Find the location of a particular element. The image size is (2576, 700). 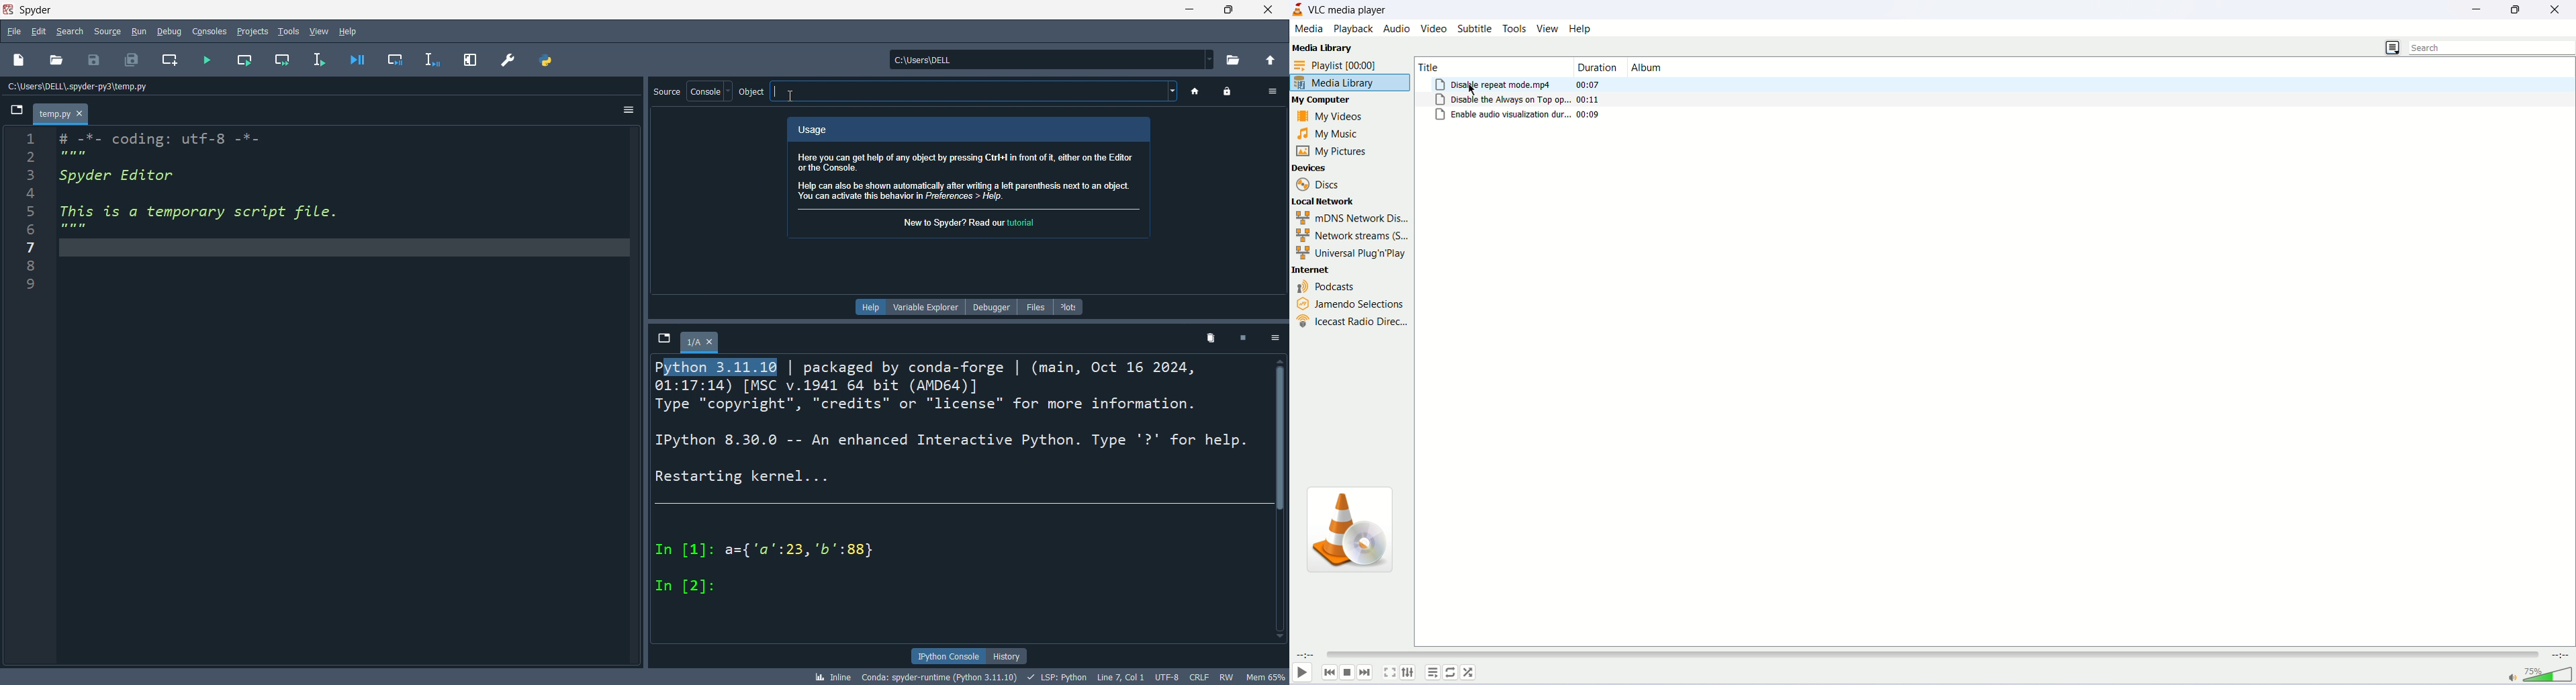

close is located at coordinates (1269, 9).